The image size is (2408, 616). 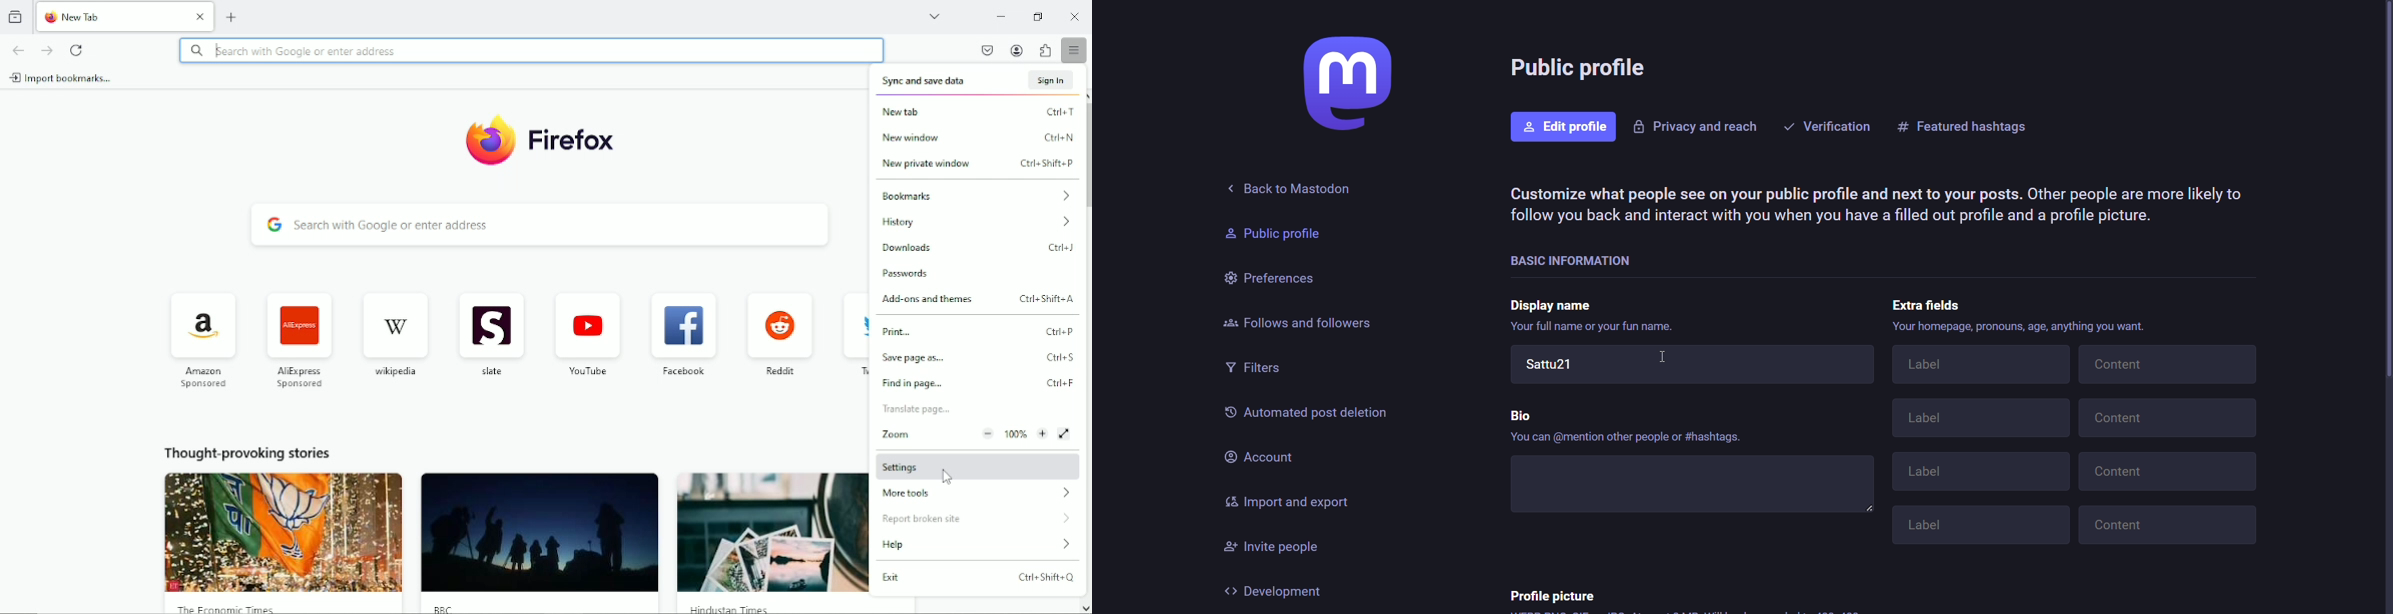 What do you see at coordinates (1922, 304) in the screenshot?
I see `extra fields` at bounding box center [1922, 304].